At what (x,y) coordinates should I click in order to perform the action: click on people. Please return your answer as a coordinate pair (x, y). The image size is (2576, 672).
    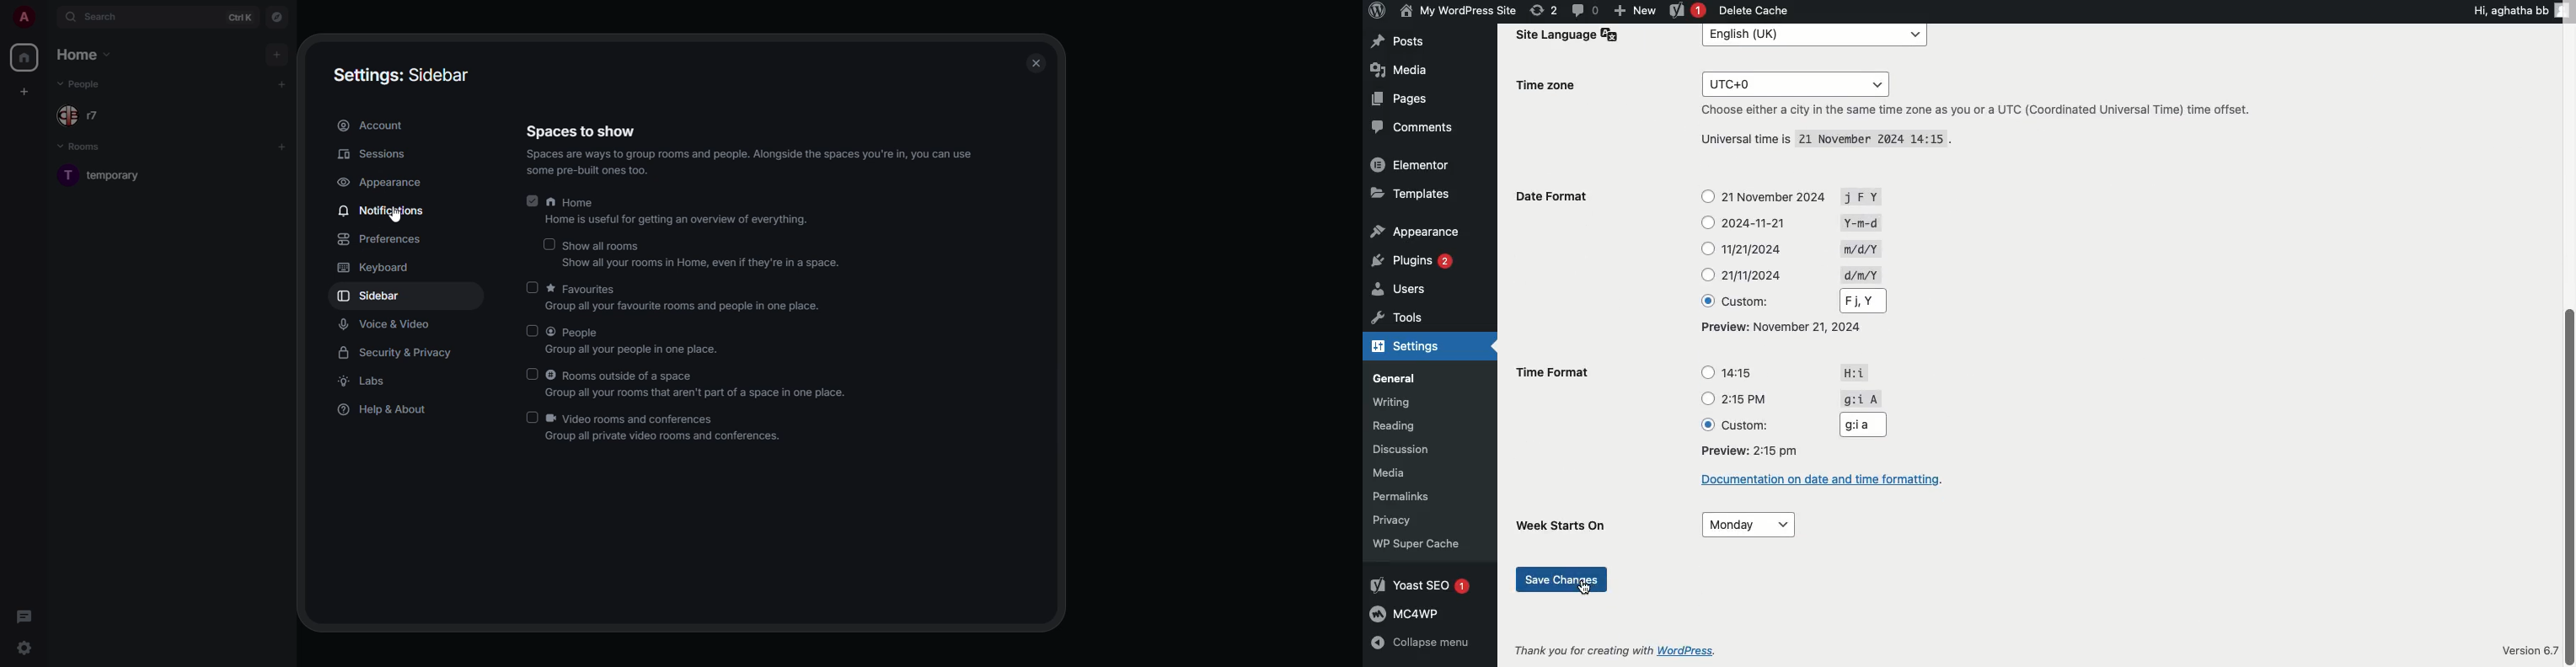
    Looking at the image, I should click on (82, 84).